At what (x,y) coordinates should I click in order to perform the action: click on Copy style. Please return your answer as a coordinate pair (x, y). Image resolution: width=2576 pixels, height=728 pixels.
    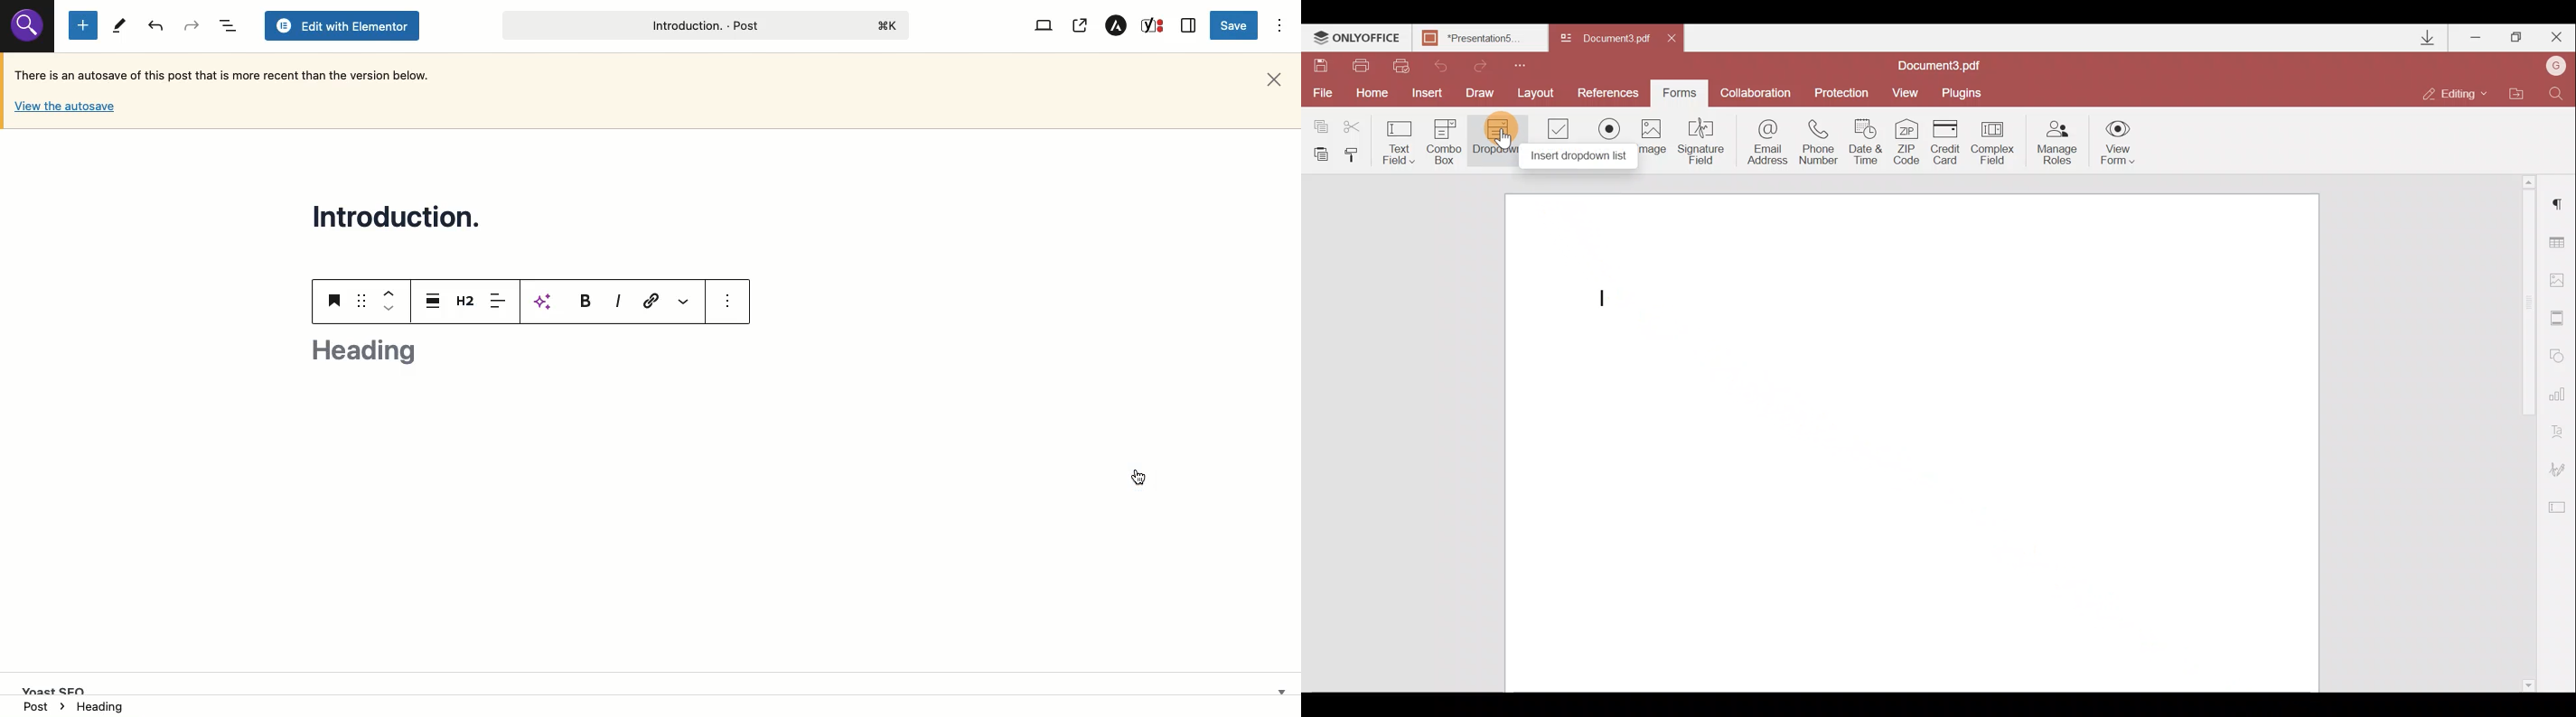
    Looking at the image, I should click on (1356, 154).